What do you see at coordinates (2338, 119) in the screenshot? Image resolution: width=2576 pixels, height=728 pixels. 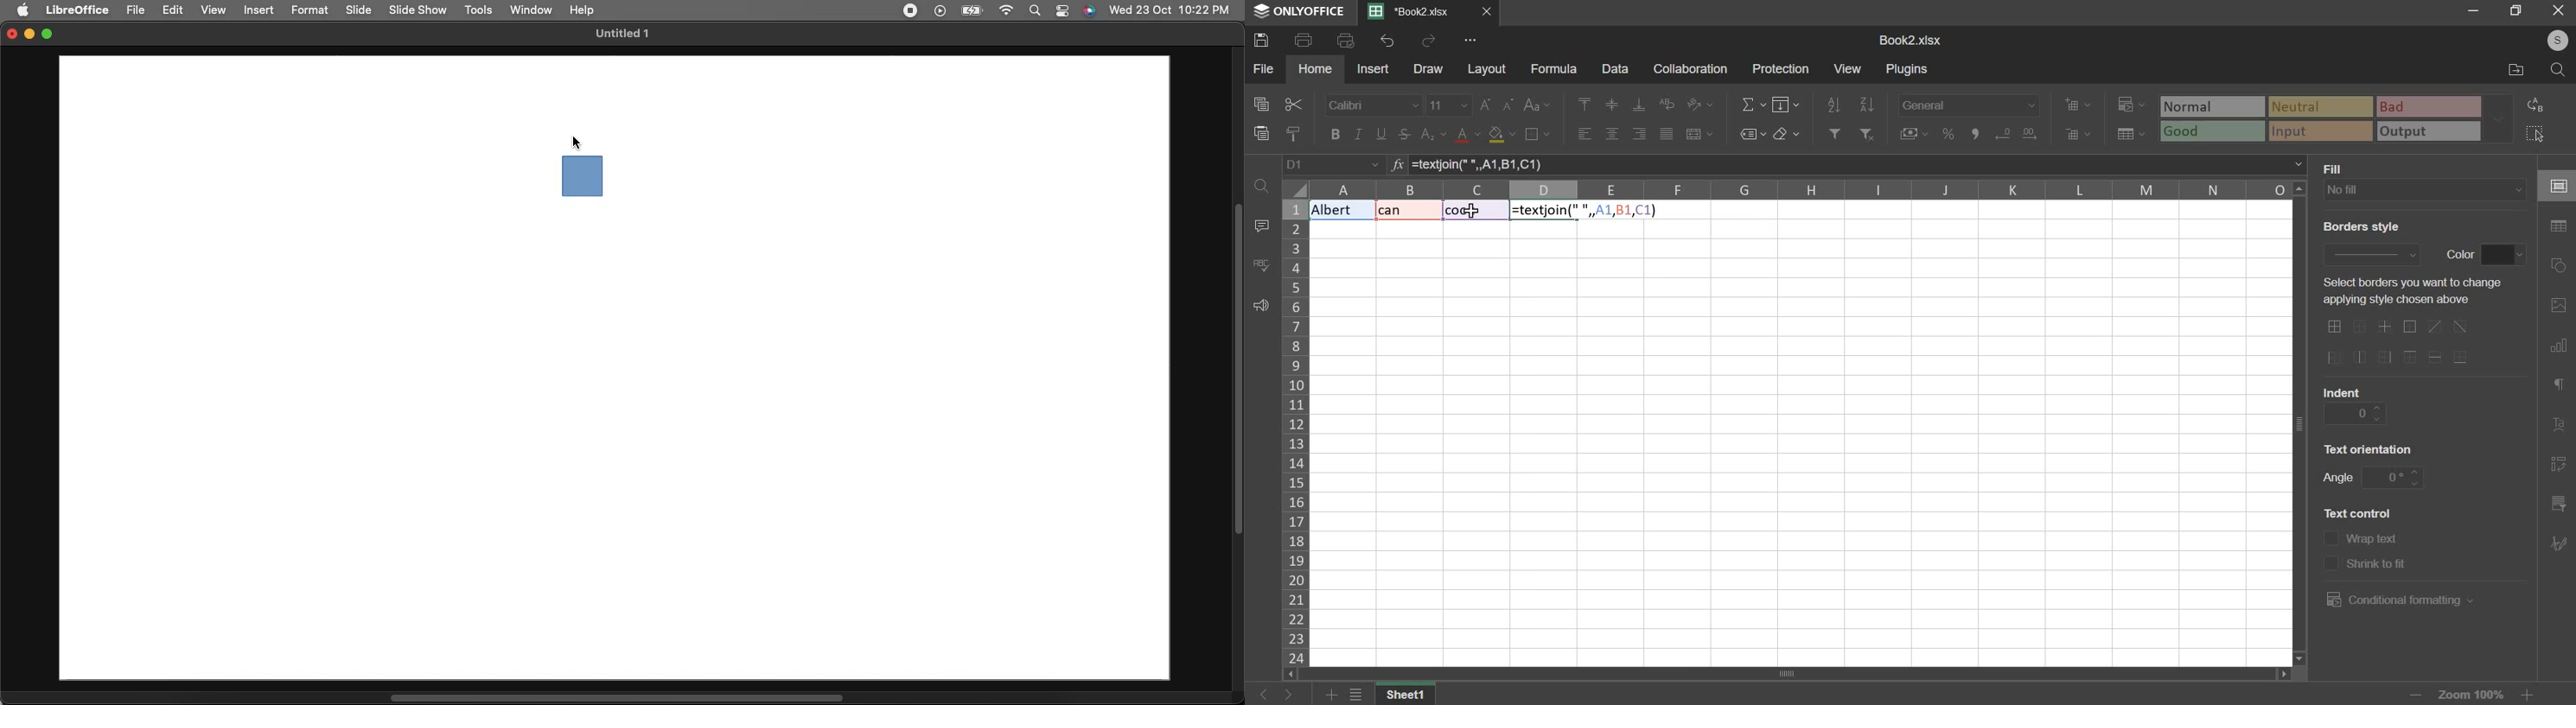 I see `type` at bounding box center [2338, 119].